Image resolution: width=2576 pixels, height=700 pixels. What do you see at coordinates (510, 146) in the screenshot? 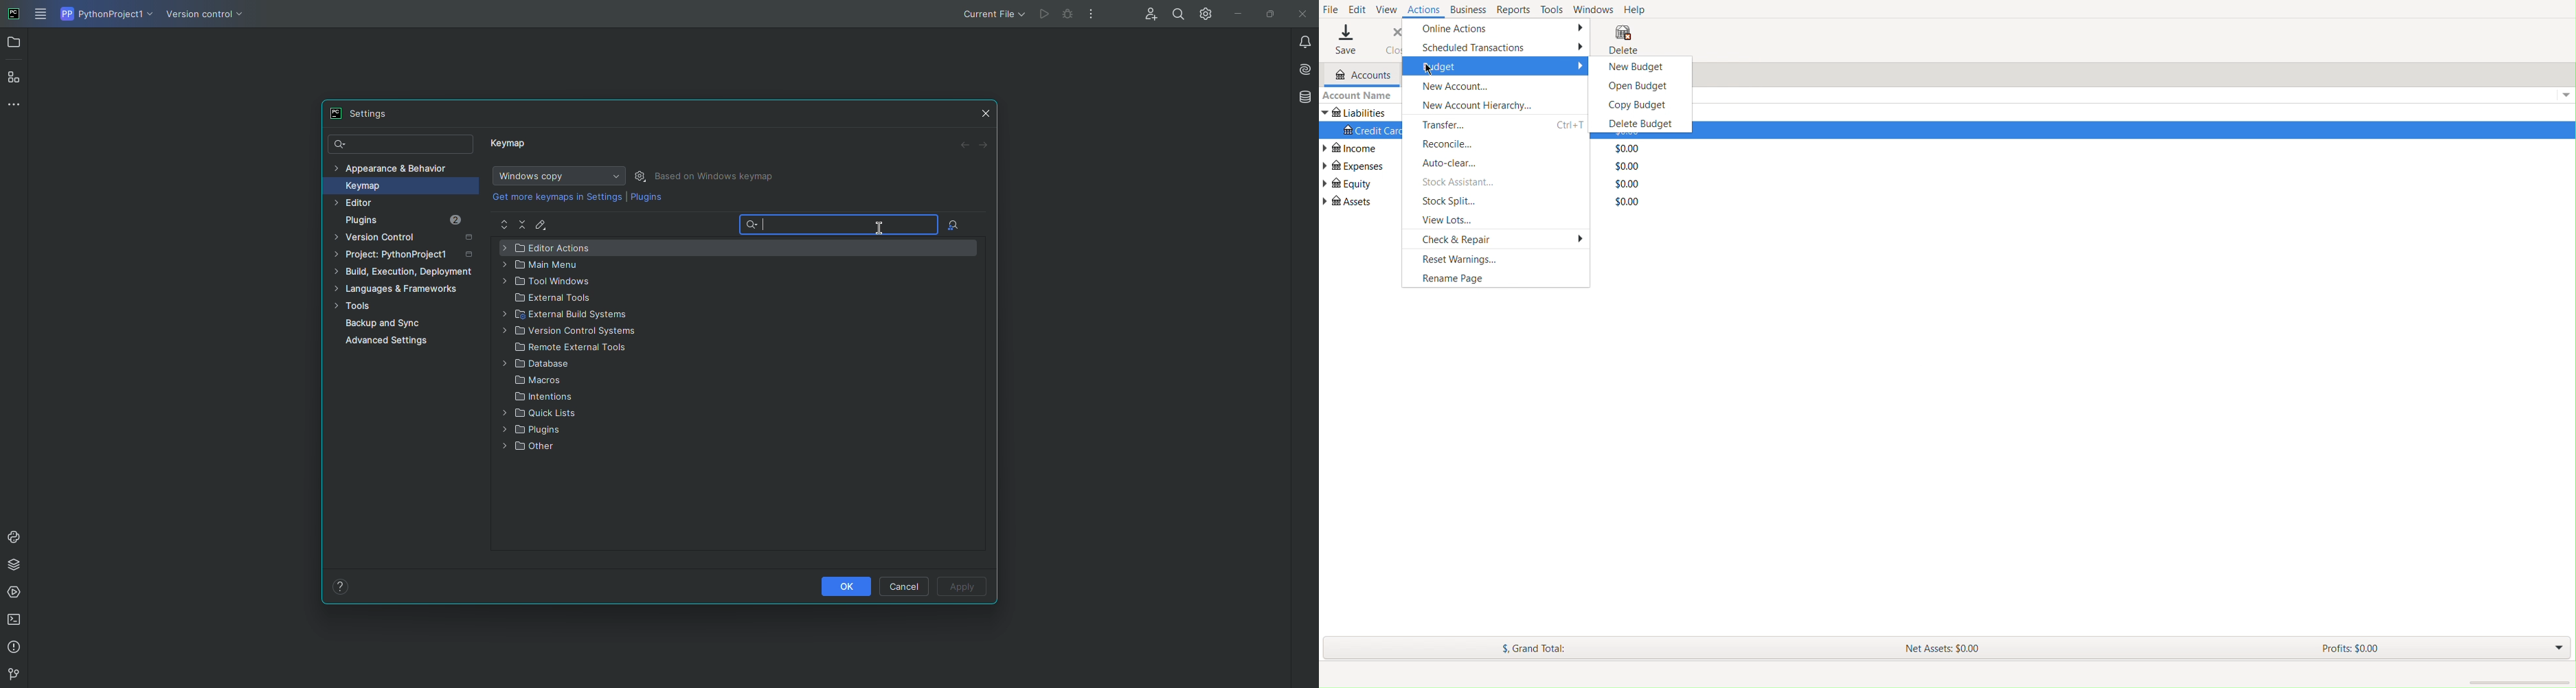
I see `Keymap` at bounding box center [510, 146].